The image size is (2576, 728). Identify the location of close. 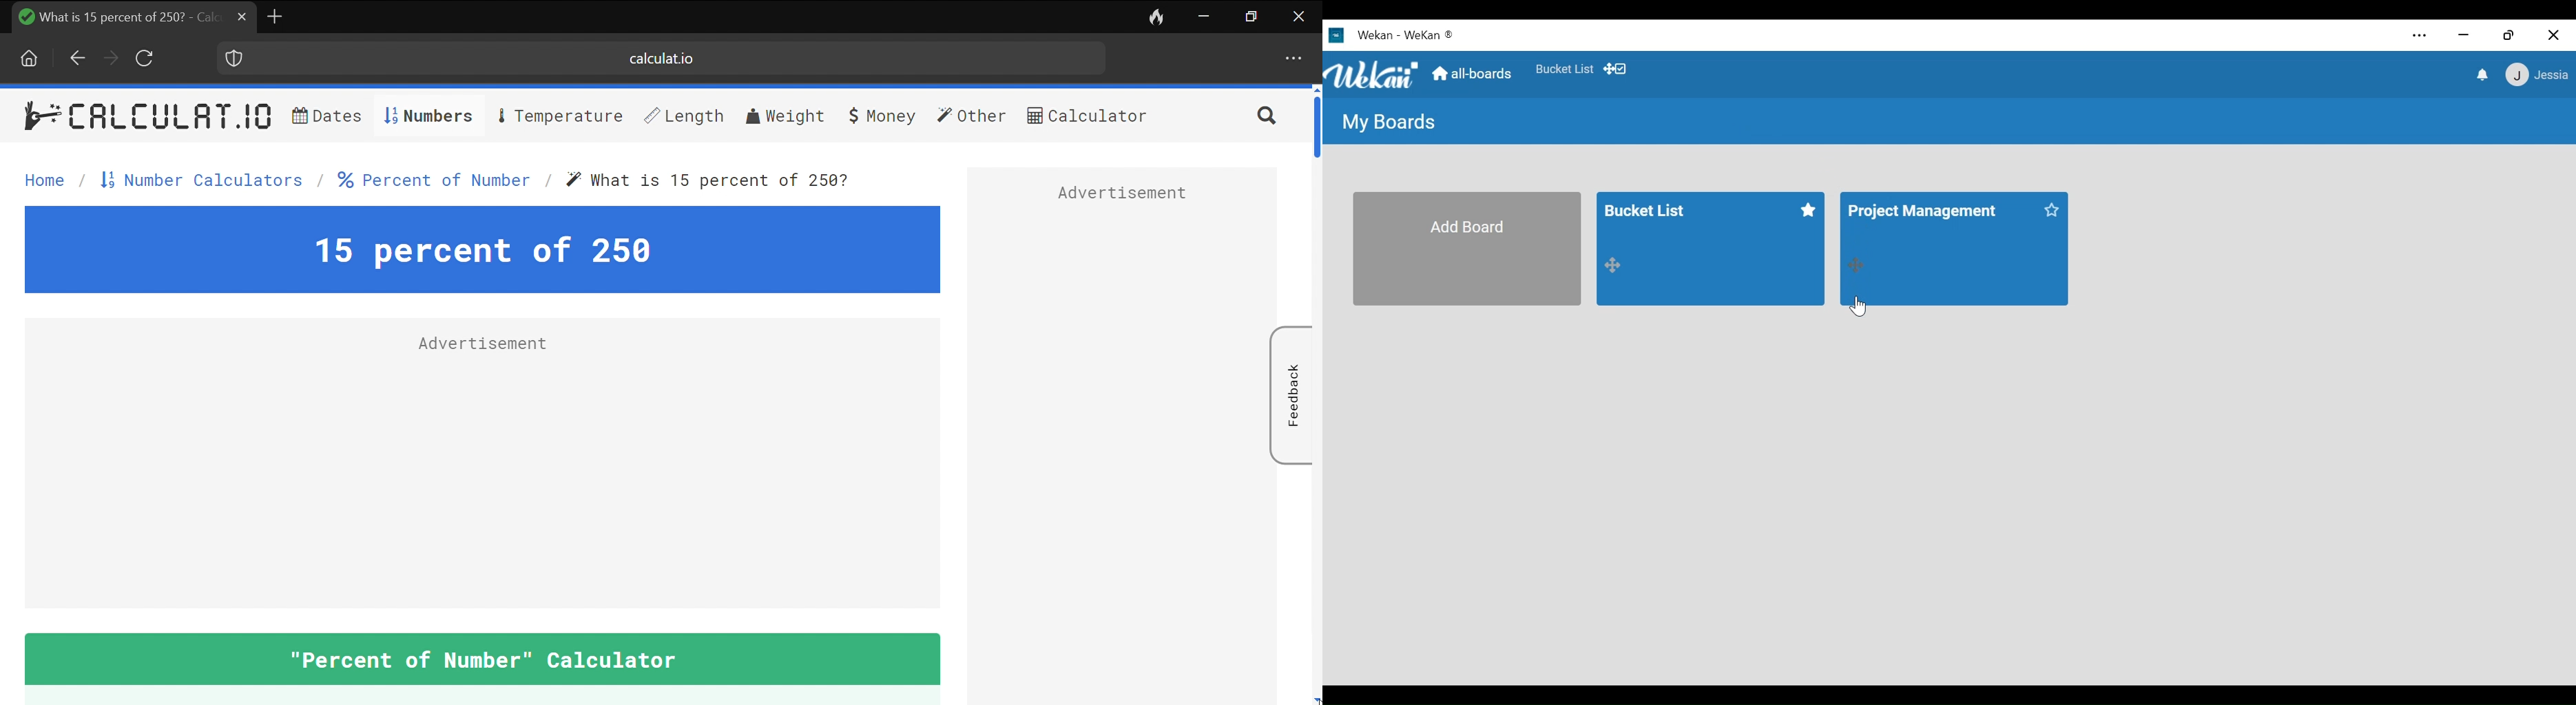
(2466, 35).